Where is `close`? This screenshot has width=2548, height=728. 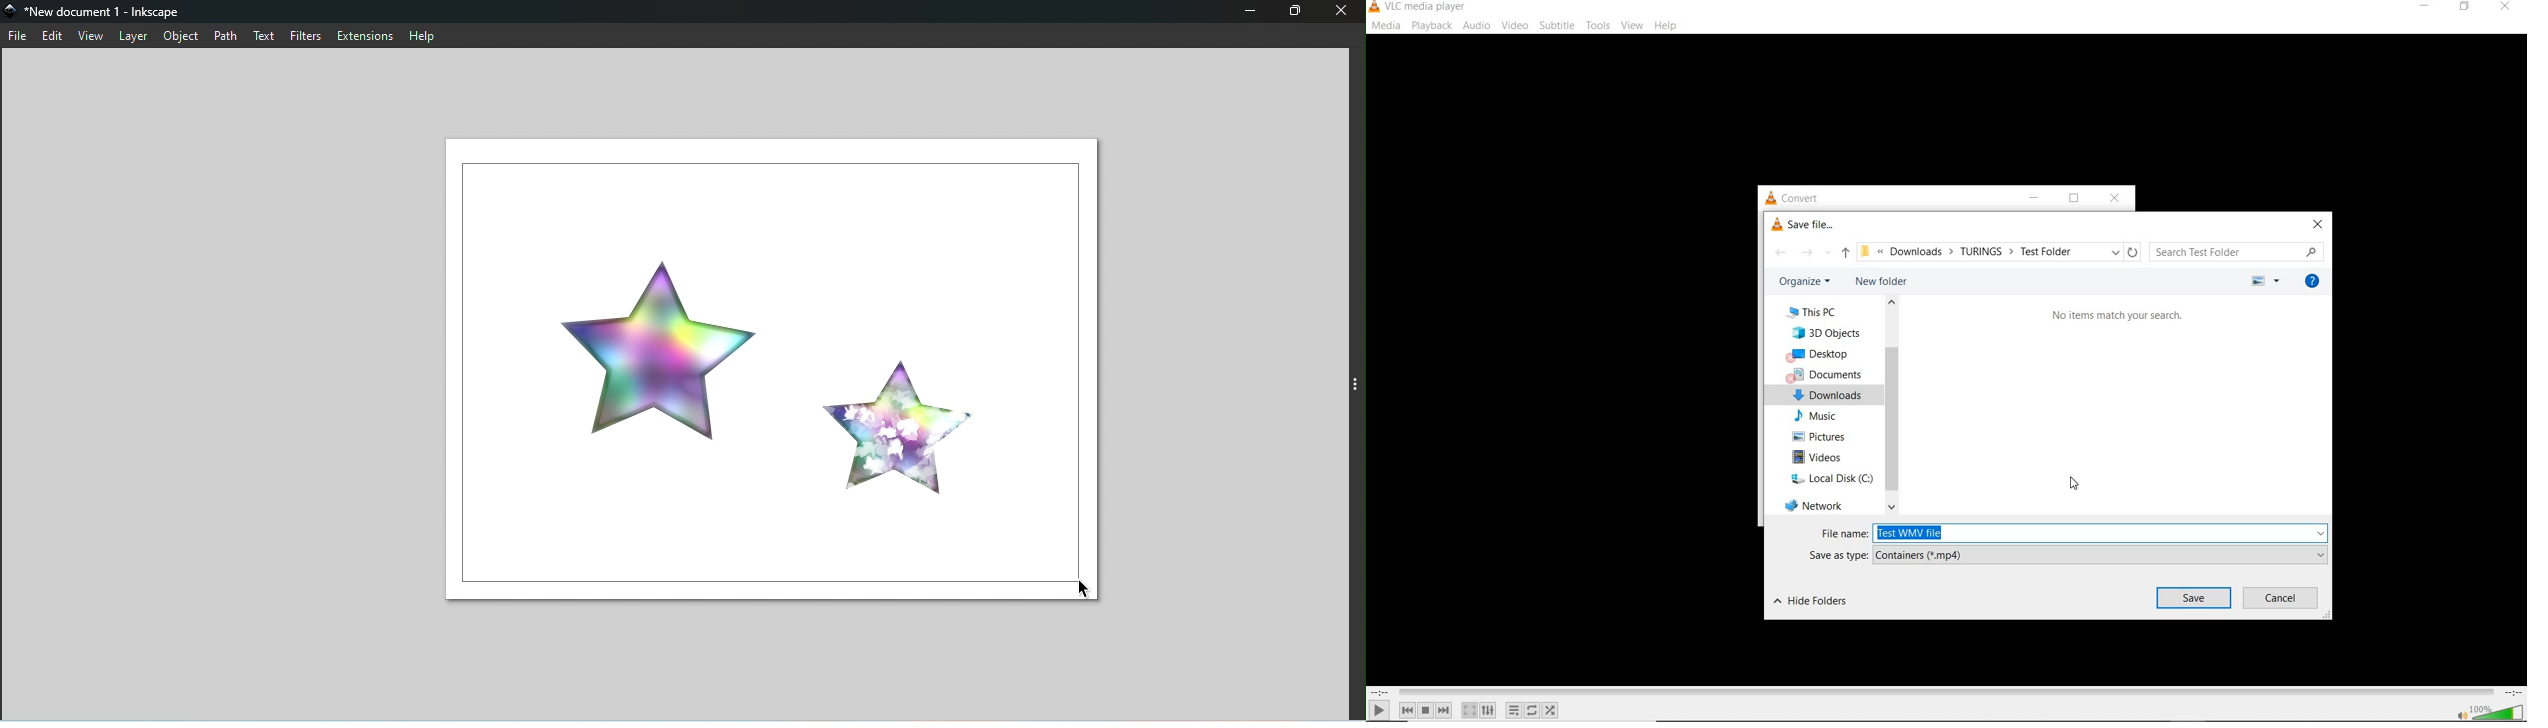
close is located at coordinates (2504, 9).